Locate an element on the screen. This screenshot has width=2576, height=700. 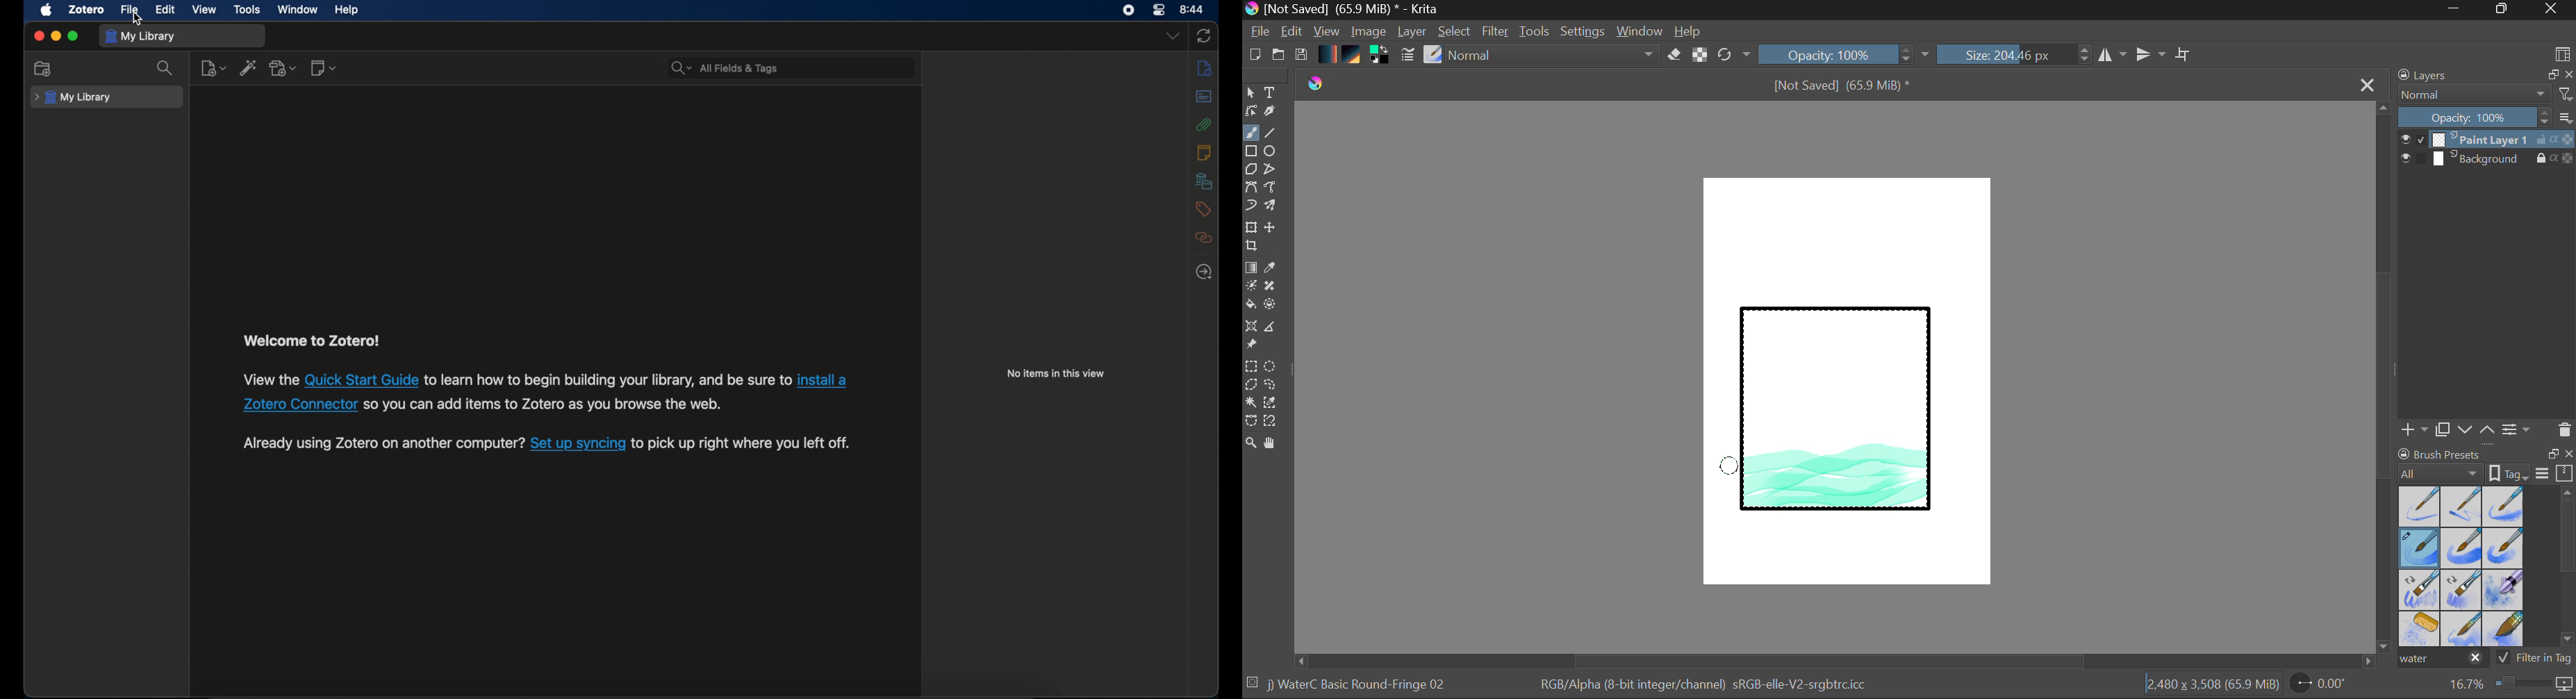
close is located at coordinates (38, 36).